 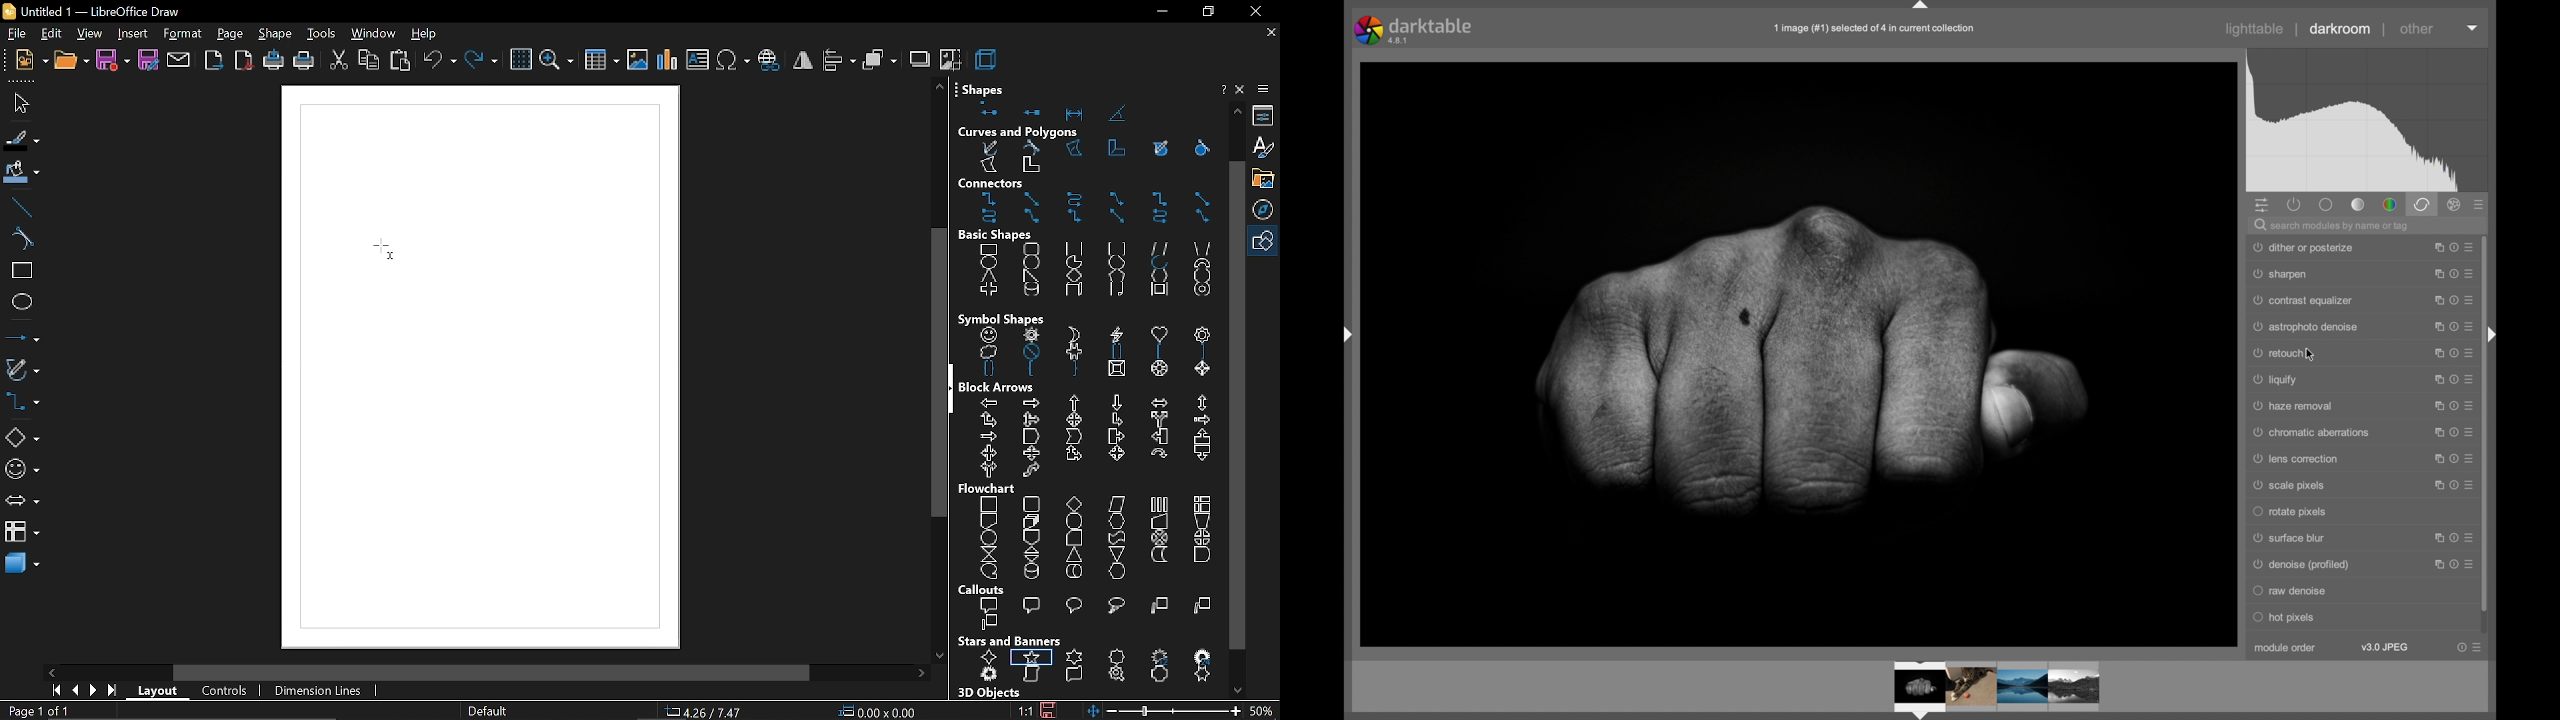 I want to click on line color, so click(x=20, y=138).